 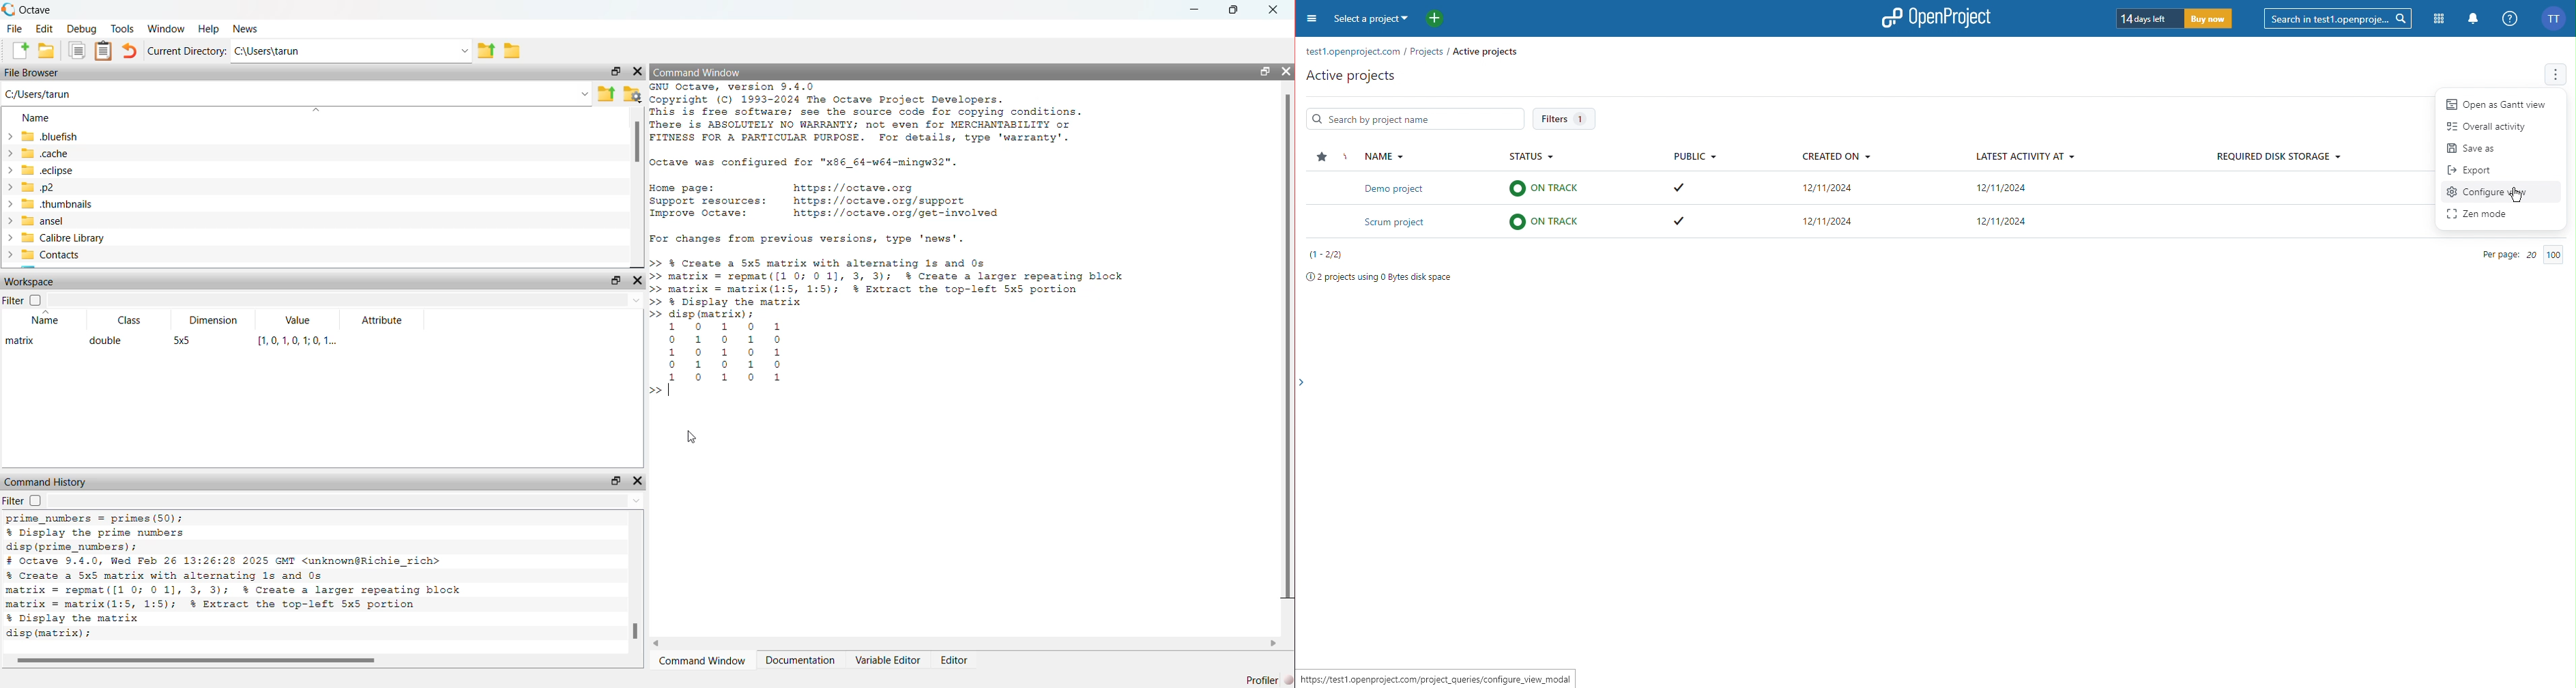 What do you see at coordinates (1690, 157) in the screenshot?
I see `Public` at bounding box center [1690, 157].